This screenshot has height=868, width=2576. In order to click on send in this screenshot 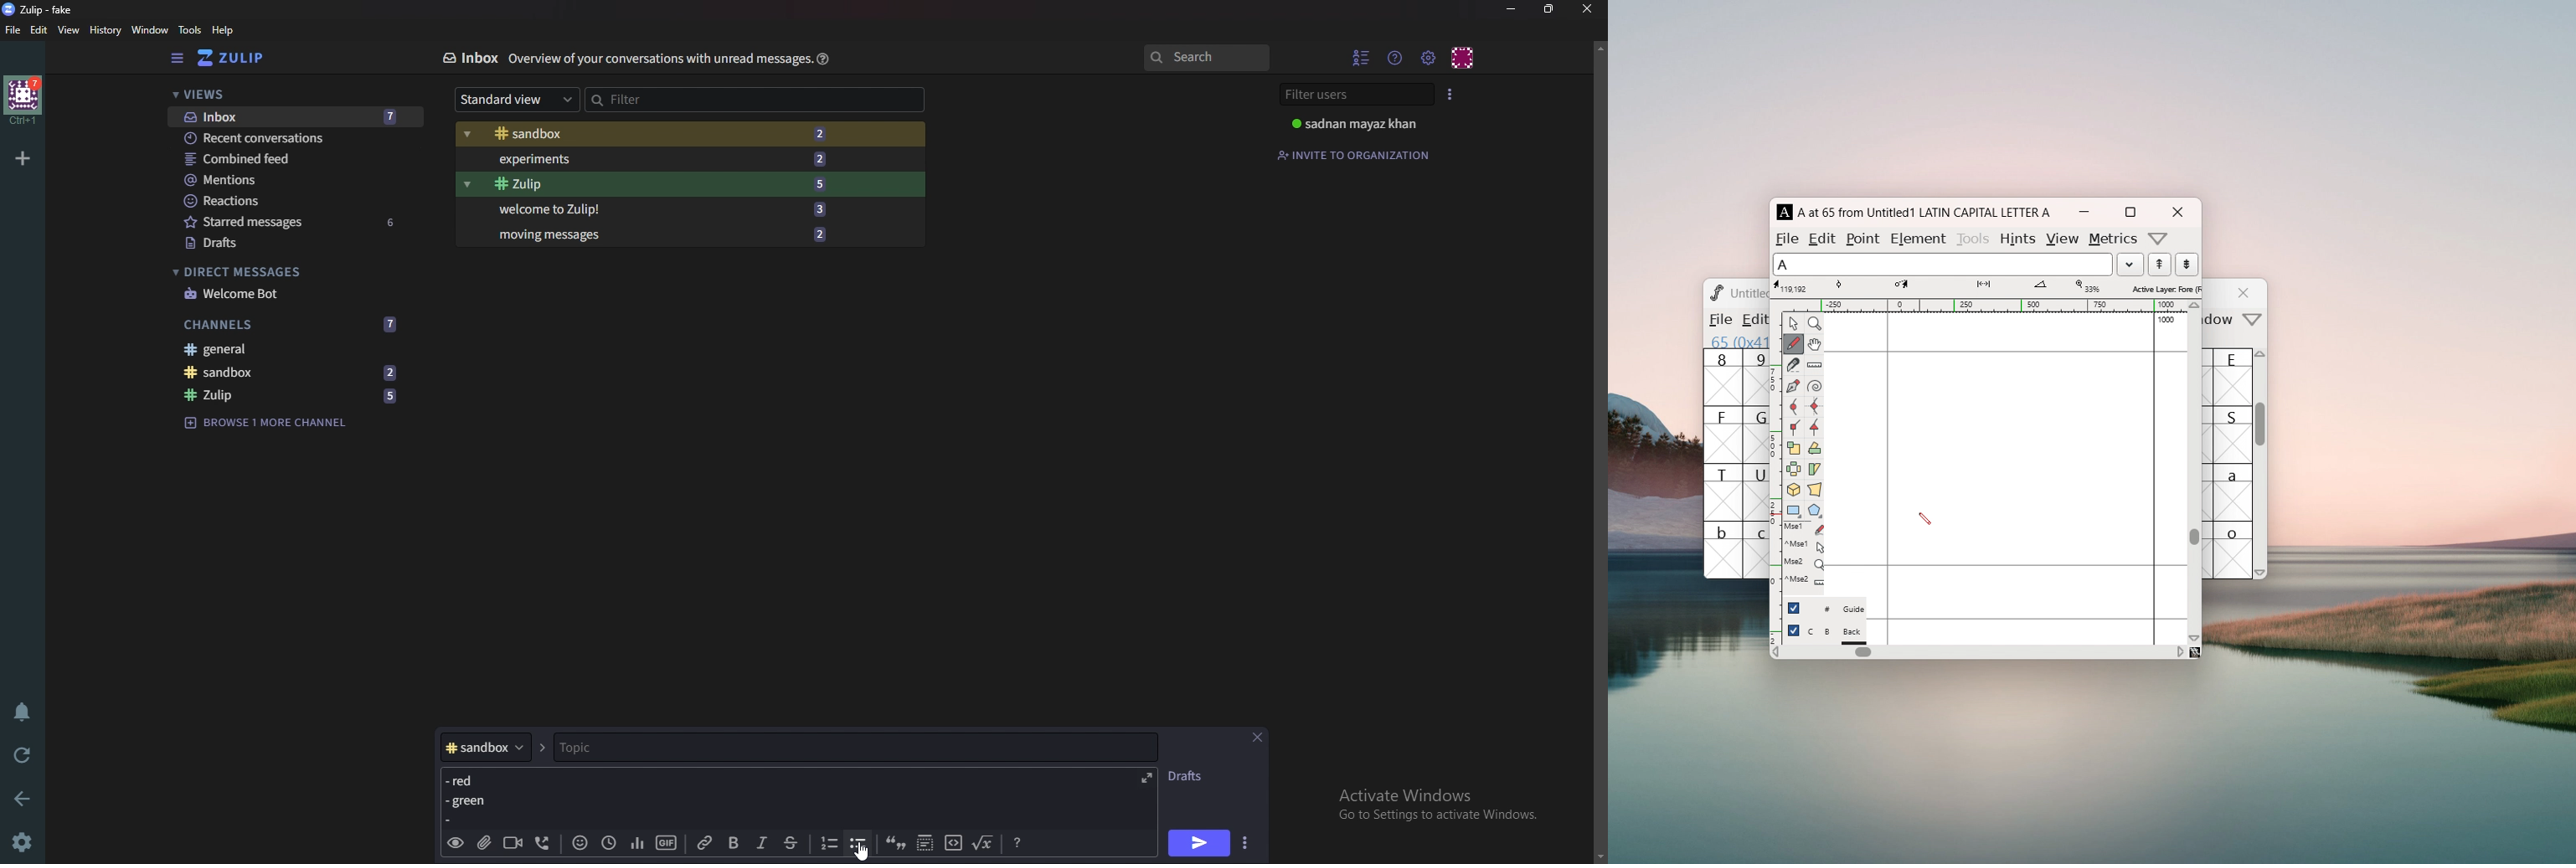, I will do `click(1197, 845)`.